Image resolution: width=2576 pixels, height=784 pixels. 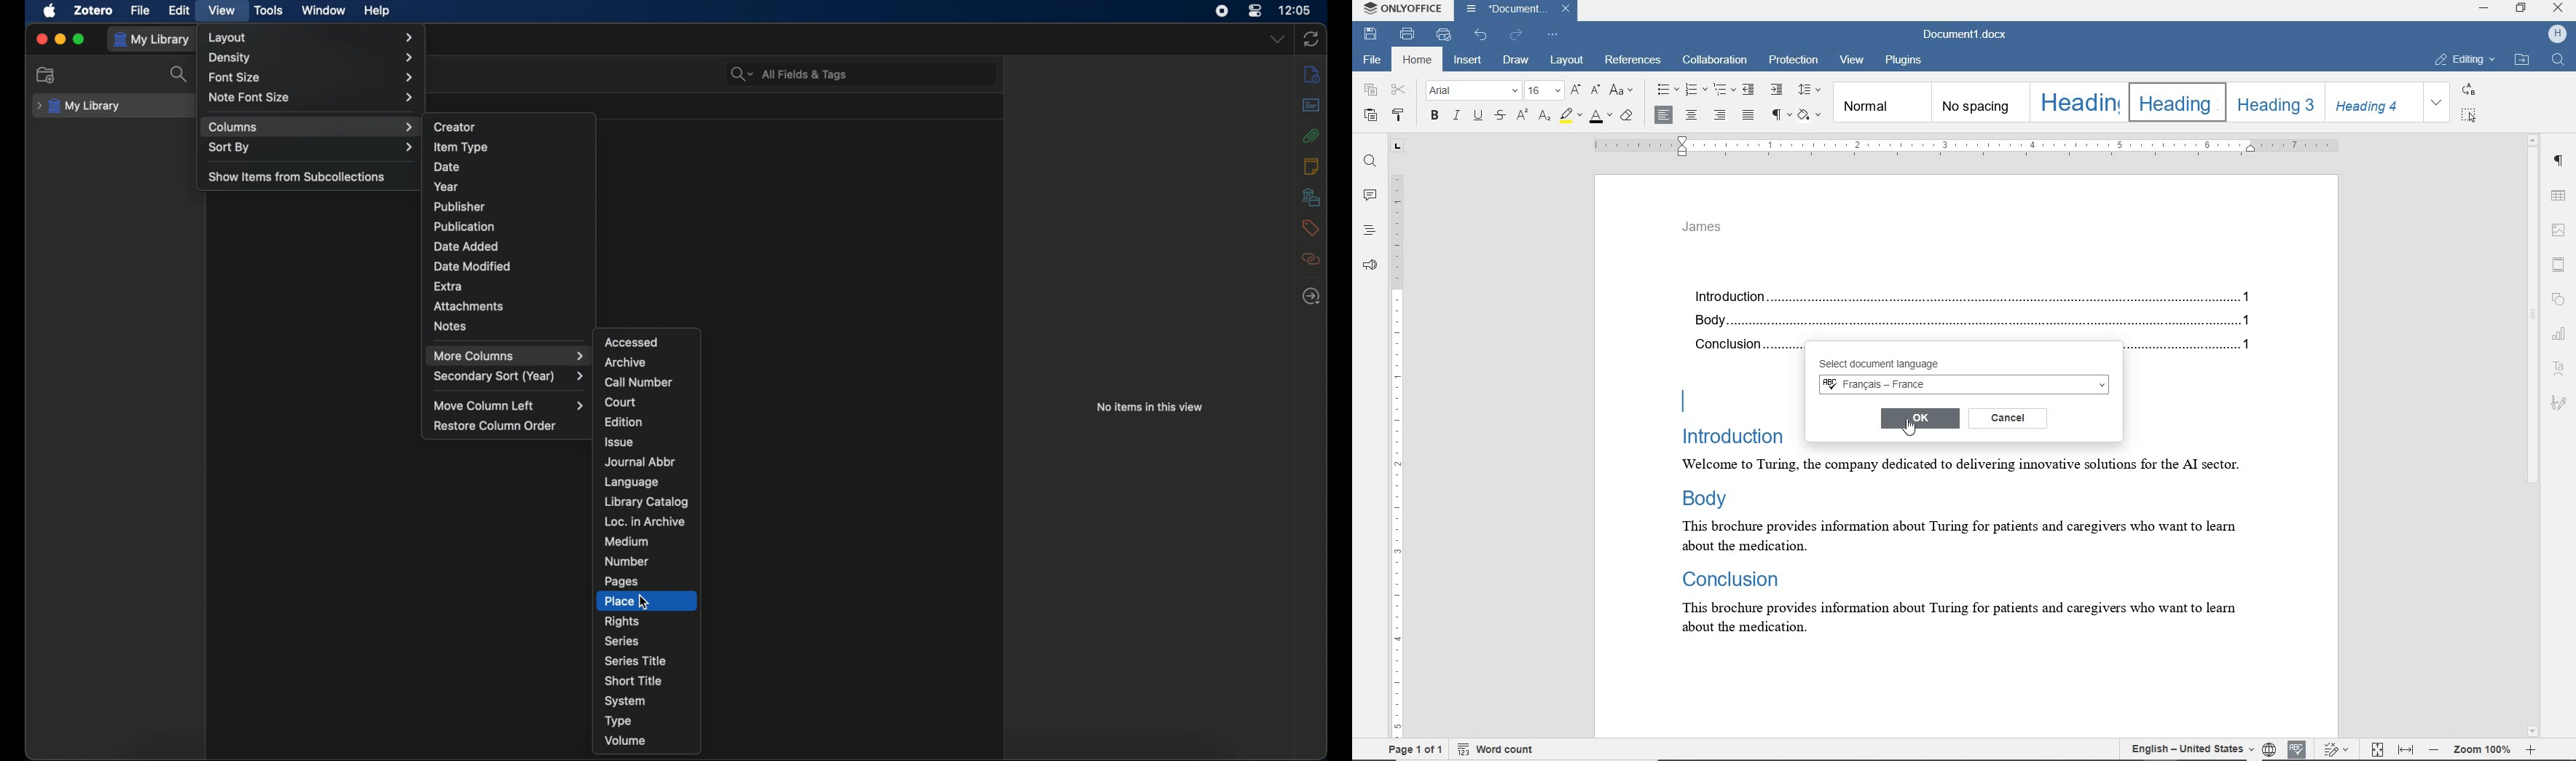 I want to click on year, so click(x=446, y=187).